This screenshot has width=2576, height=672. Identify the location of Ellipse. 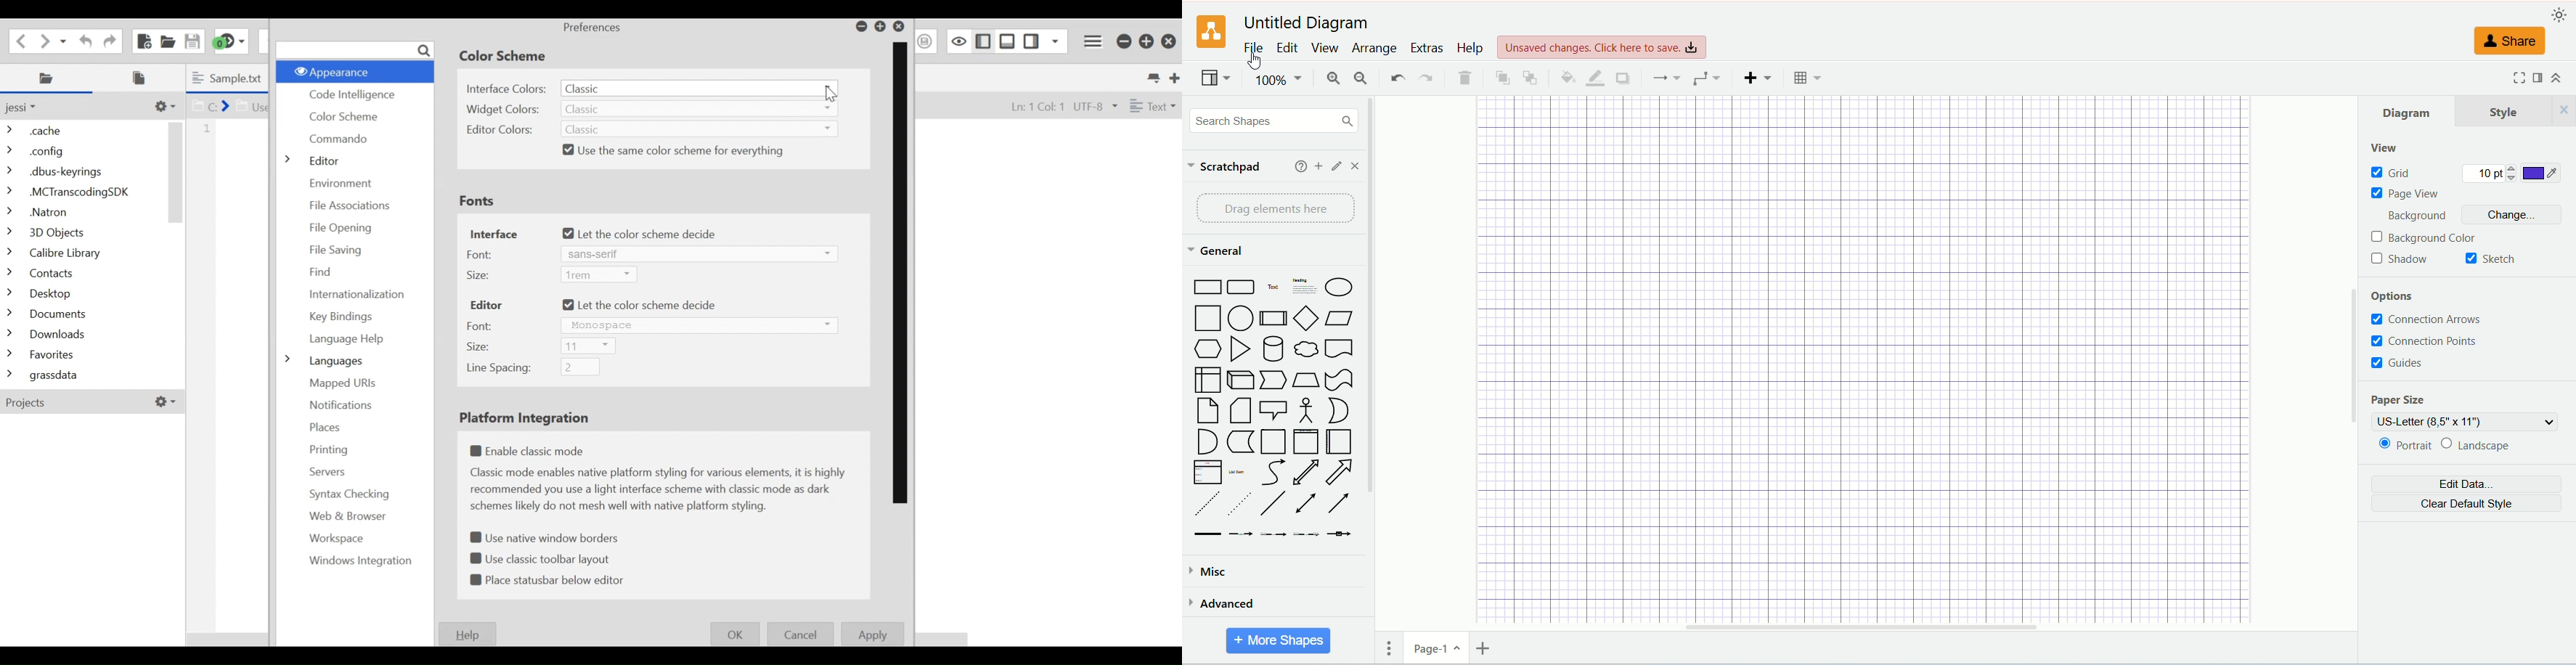
(1340, 290).